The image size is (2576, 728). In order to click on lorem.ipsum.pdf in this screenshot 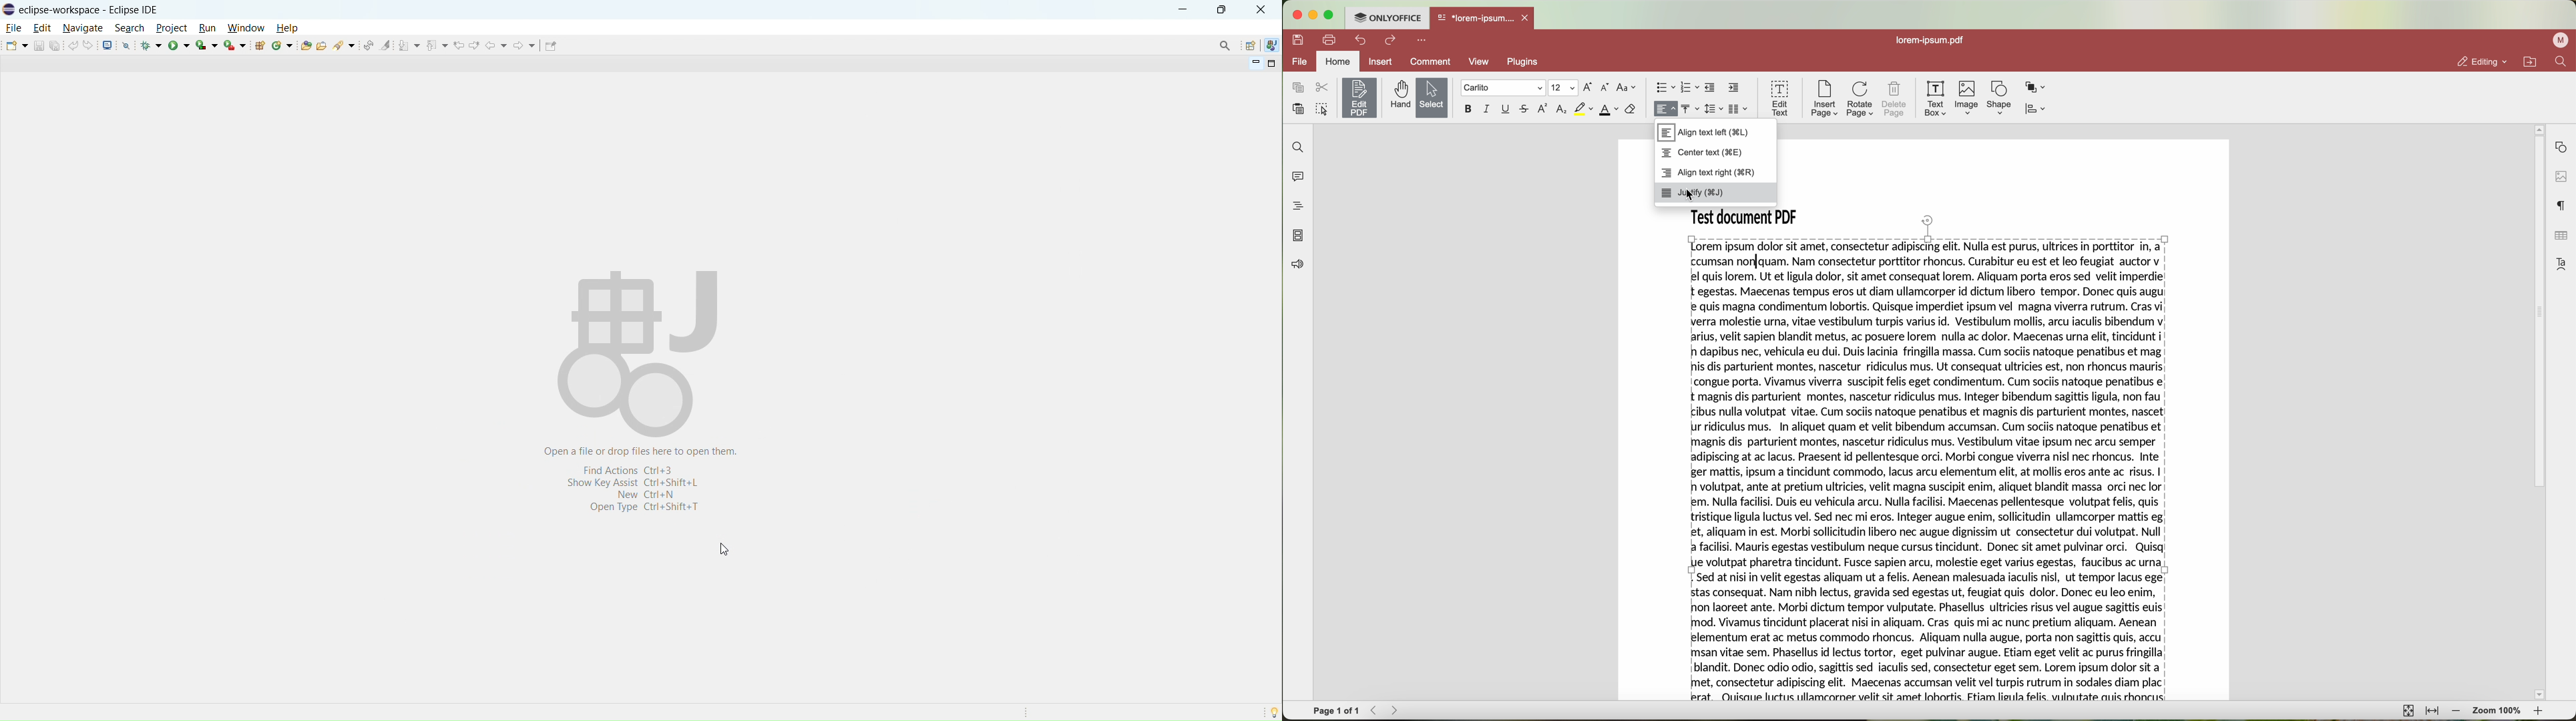, I will do `click(1934, 41)`.